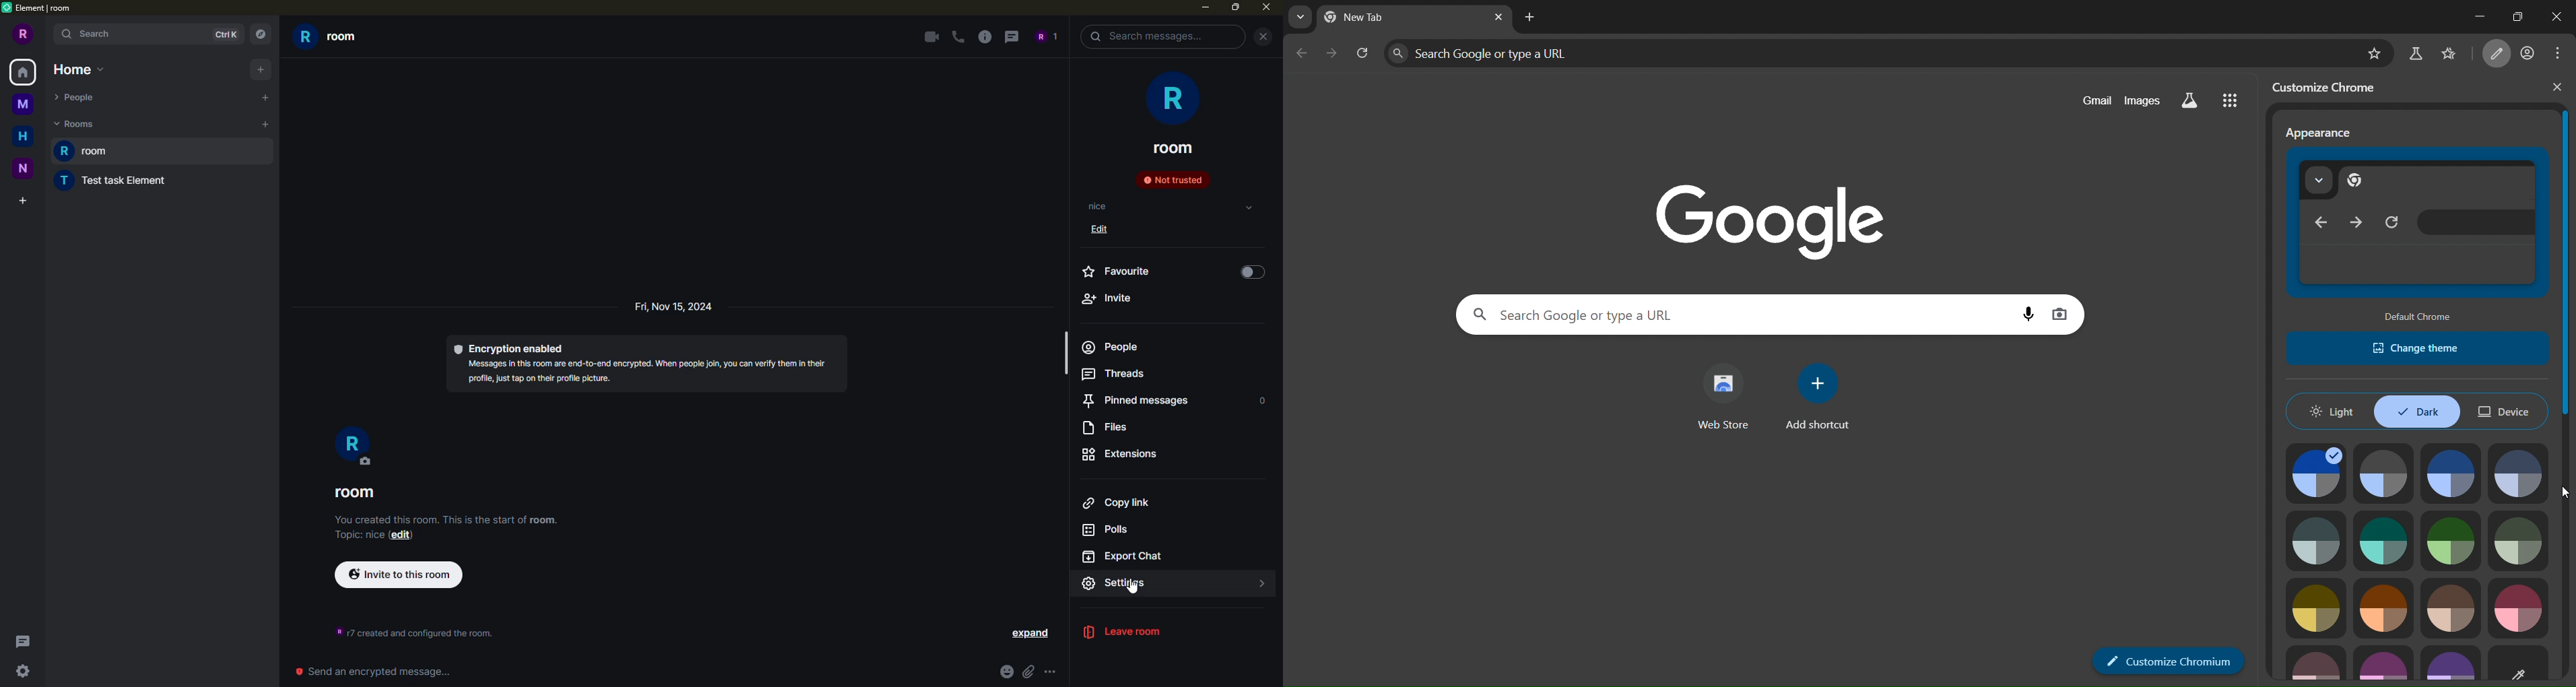 The width and height of the screenshot is (2576, 700). Describe the element at coordinates (259, 32) in the screenshot. I see `navigation` at that location.